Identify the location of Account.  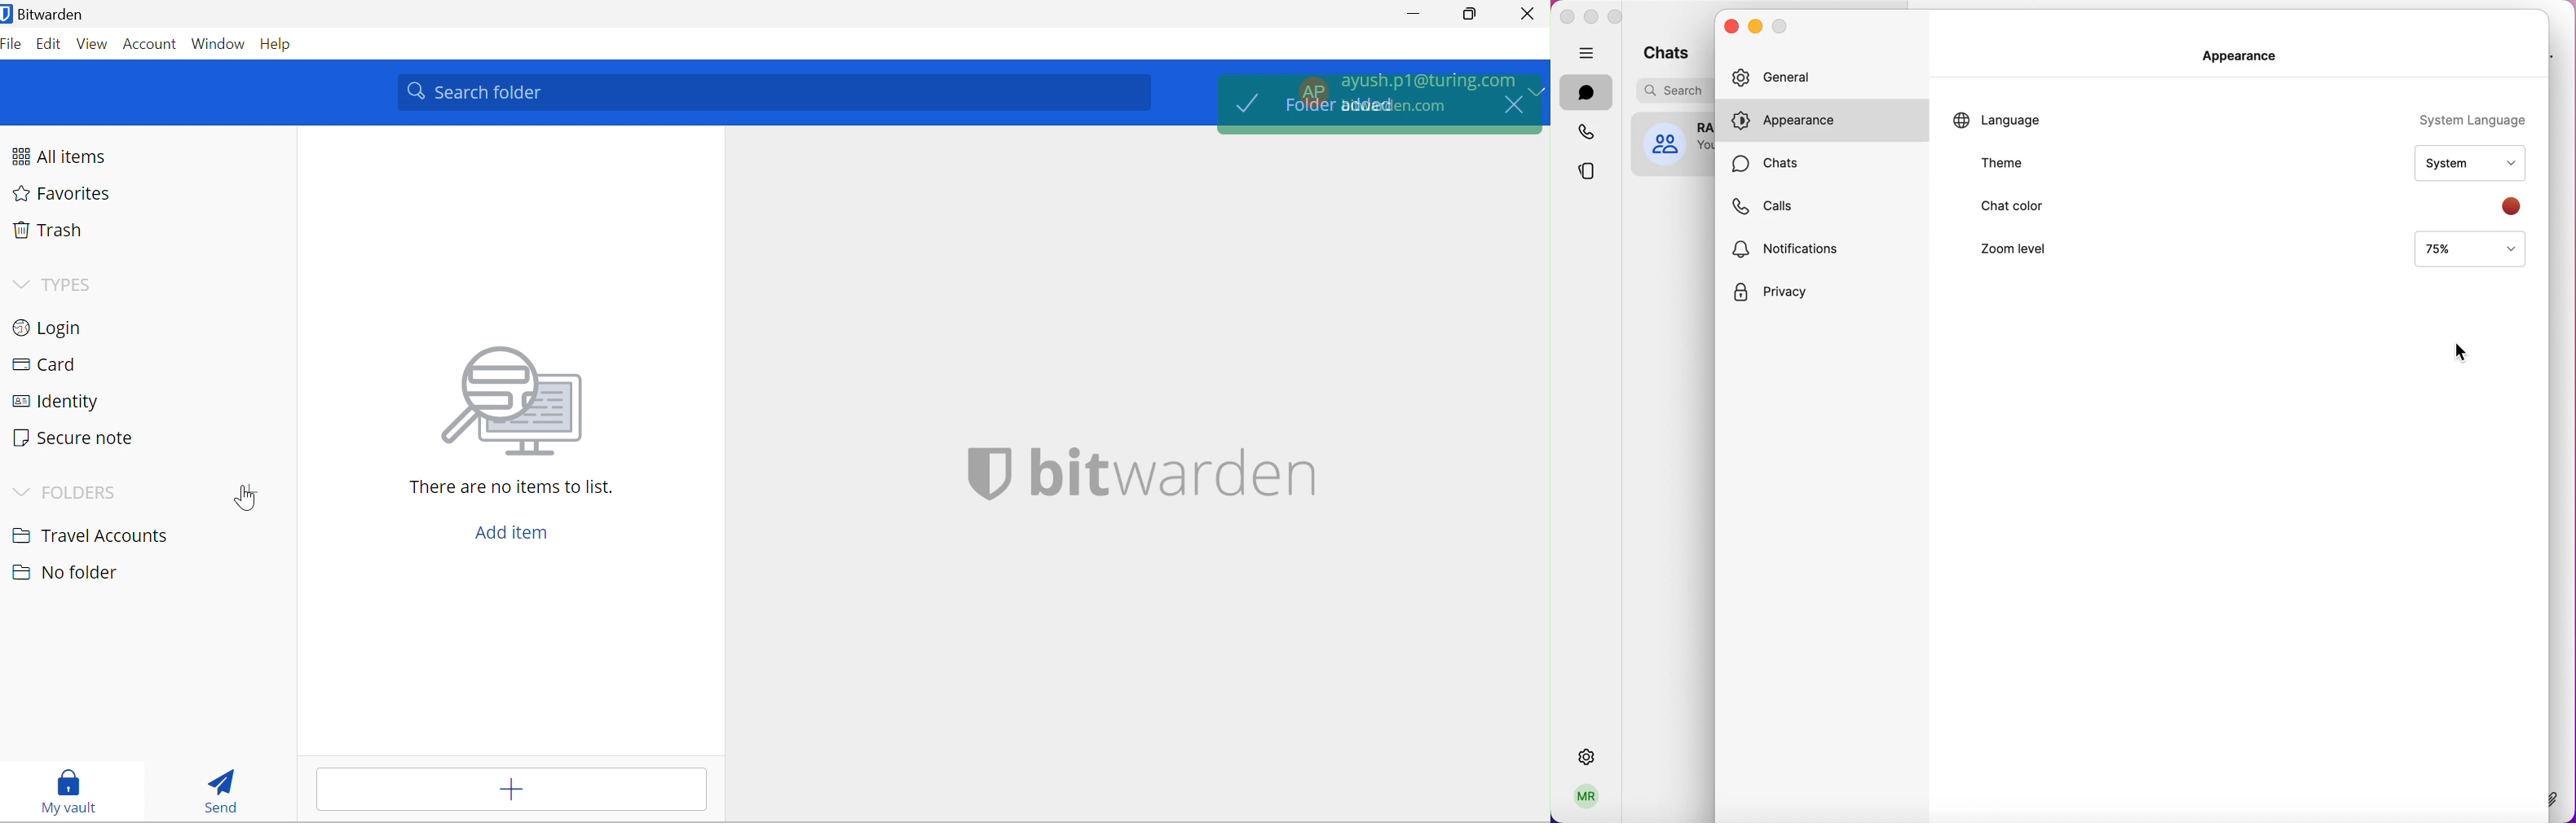
(149, 42).